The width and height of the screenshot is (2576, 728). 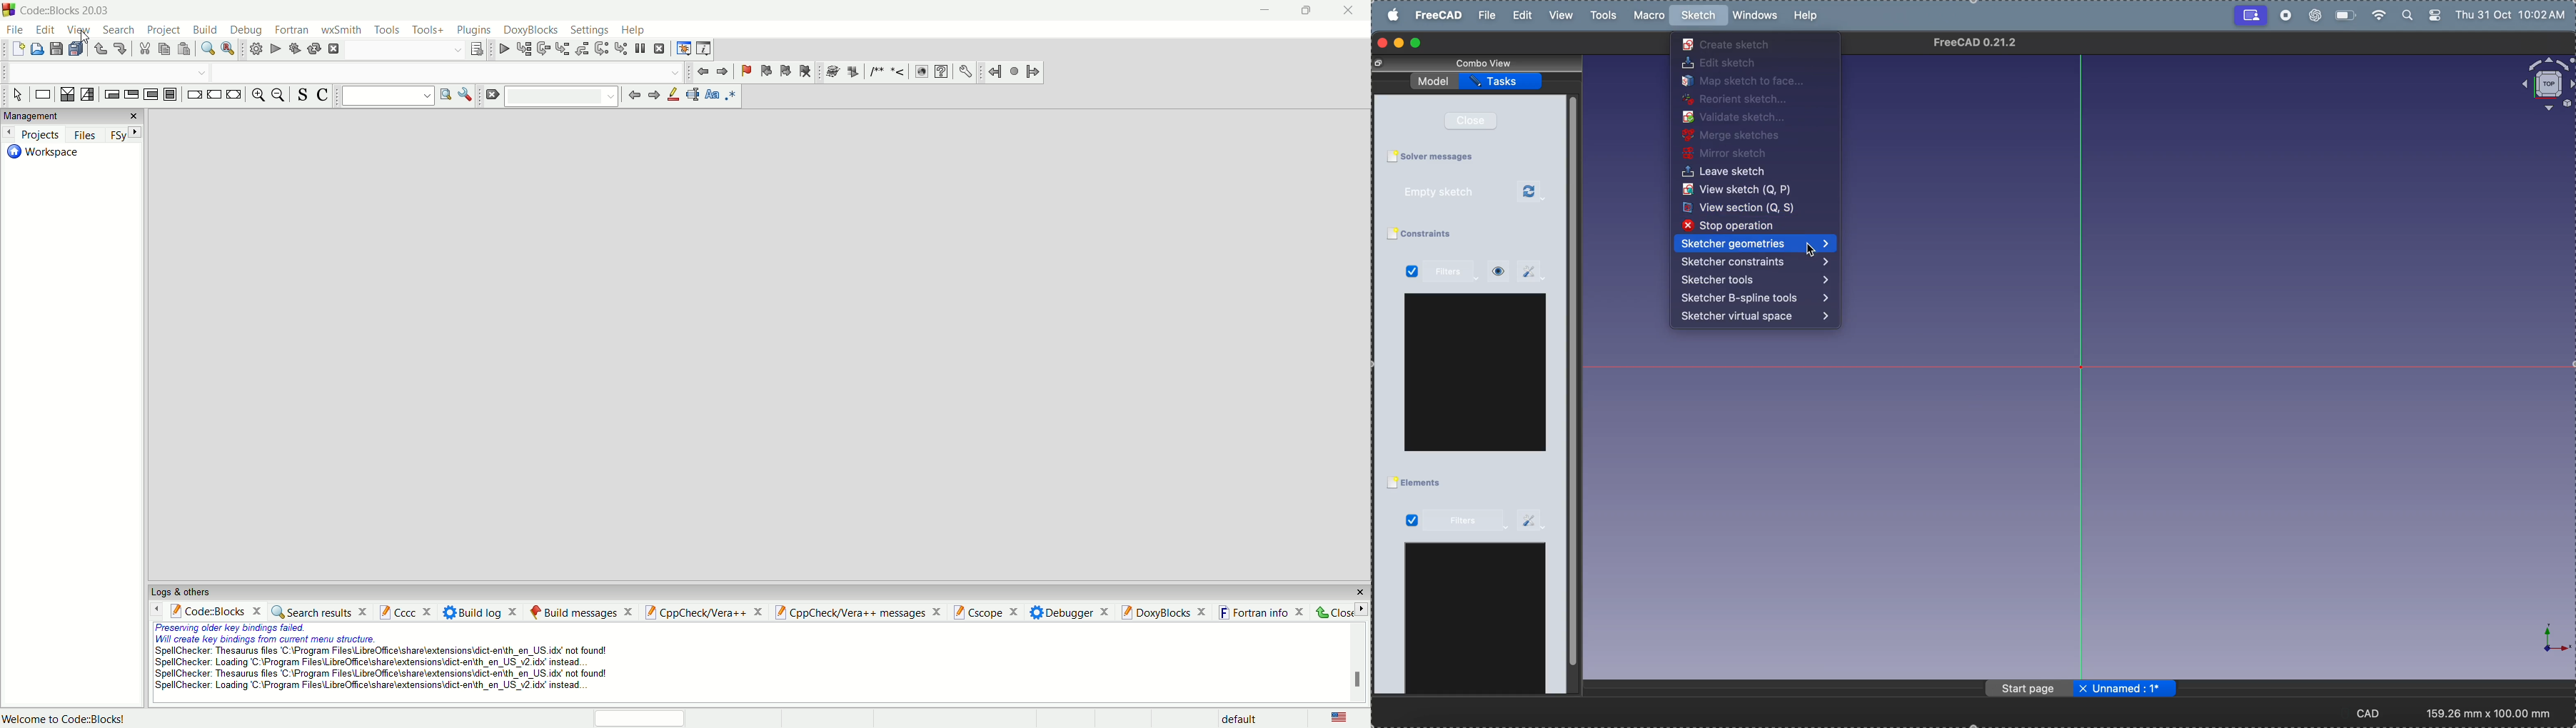 What do you see at coordinates (621, 49) in the screenshot?
I see `step into instruction` at bounding box center [621, 49].